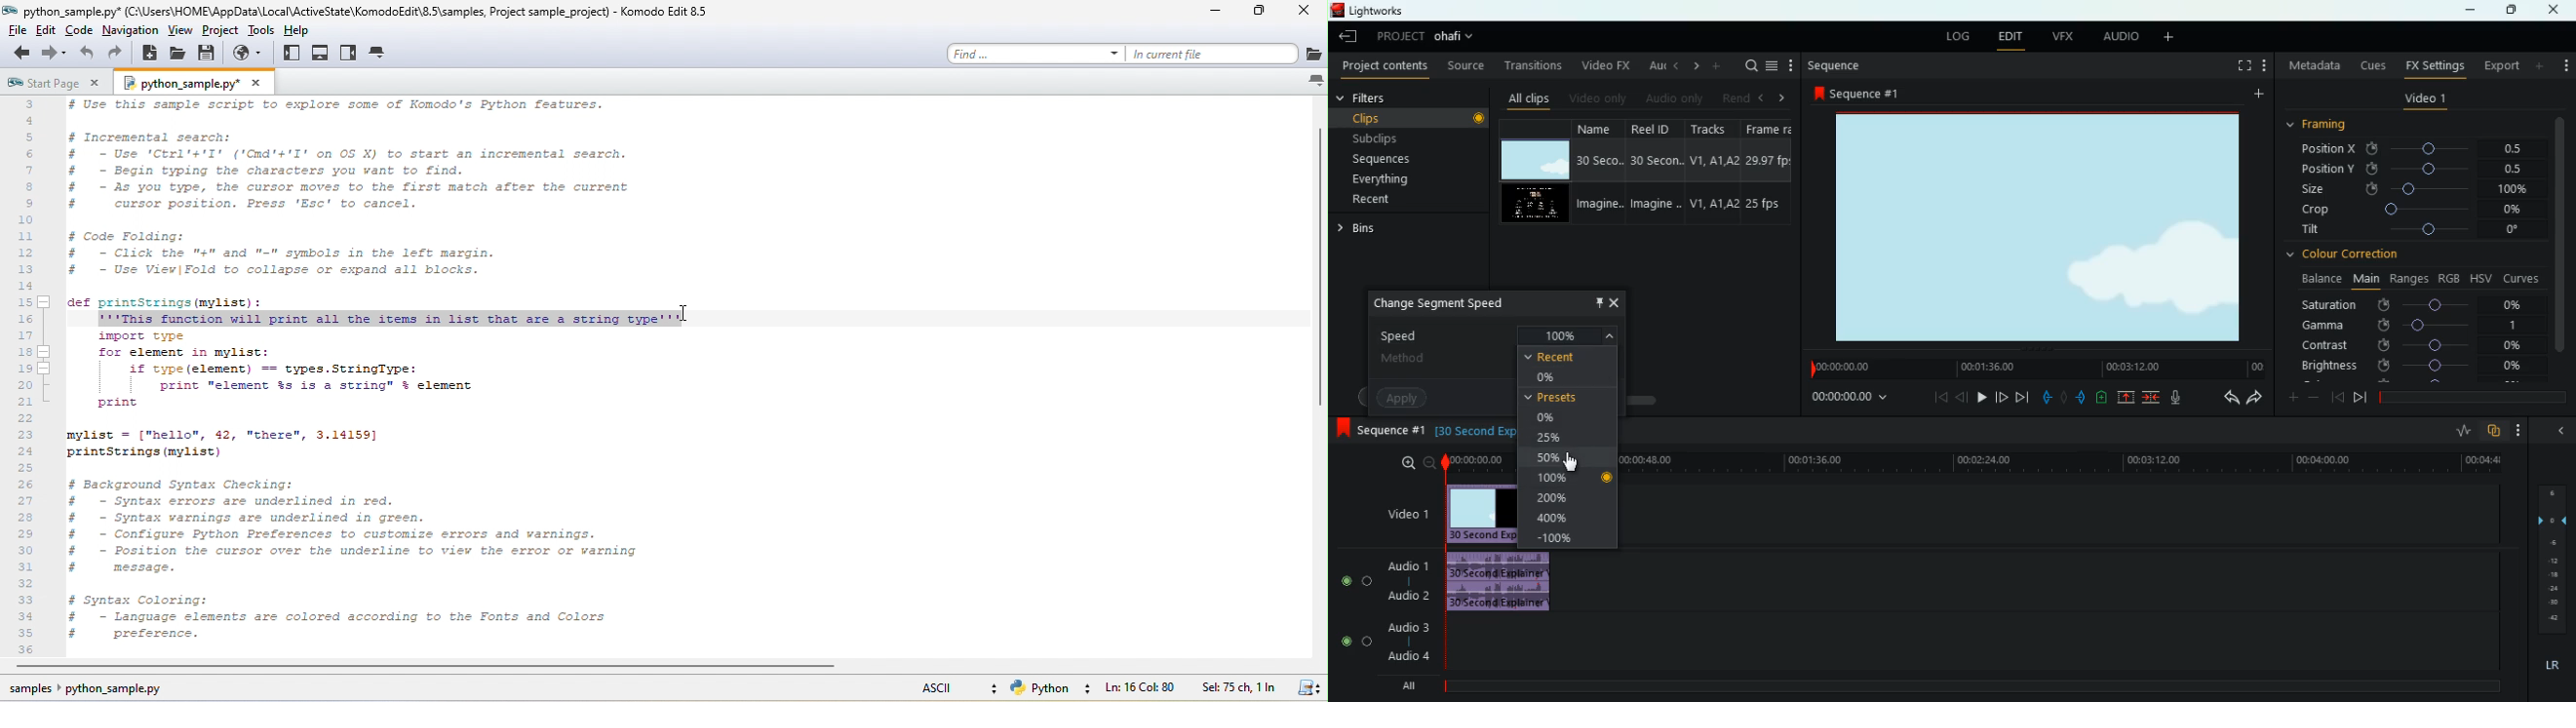 Image resolution: width=2576 pixels, height=728 pixels. Describe the element at coordinates (2415, 169) in the screenshot. I see `position y` at that location.